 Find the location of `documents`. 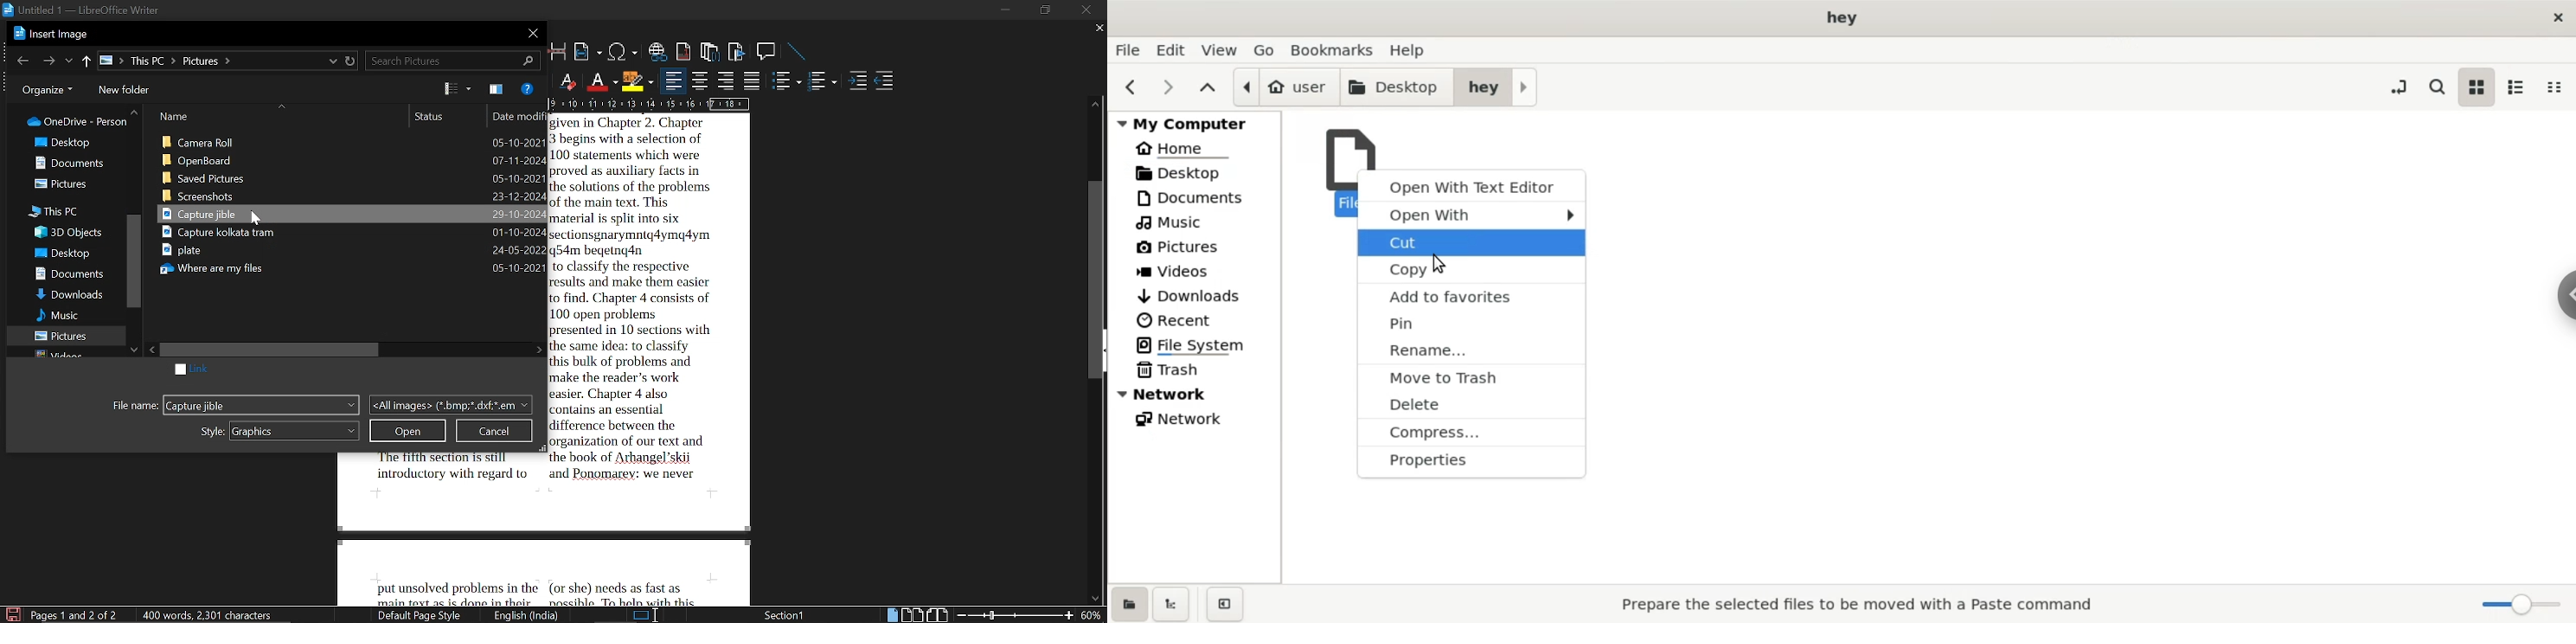

documents is located at coordinates (1195, 197).